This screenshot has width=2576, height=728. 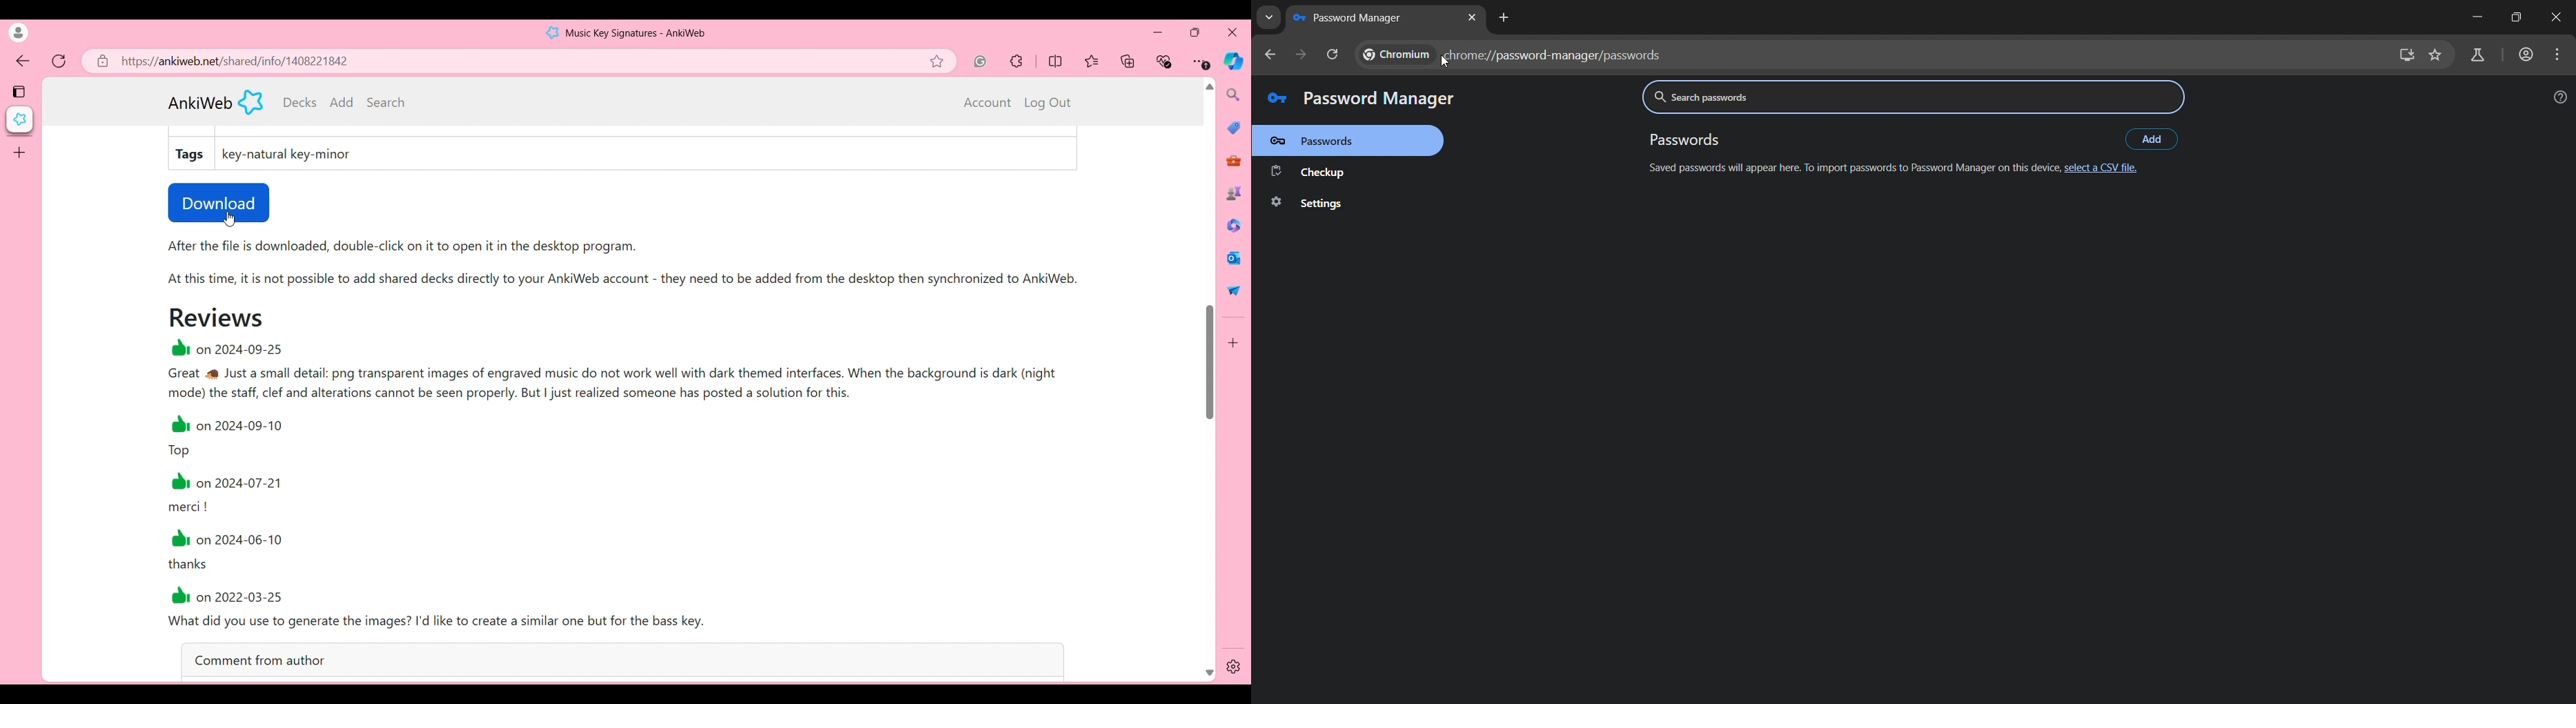 I want to click on Software logo, so click(x=251, y=102).